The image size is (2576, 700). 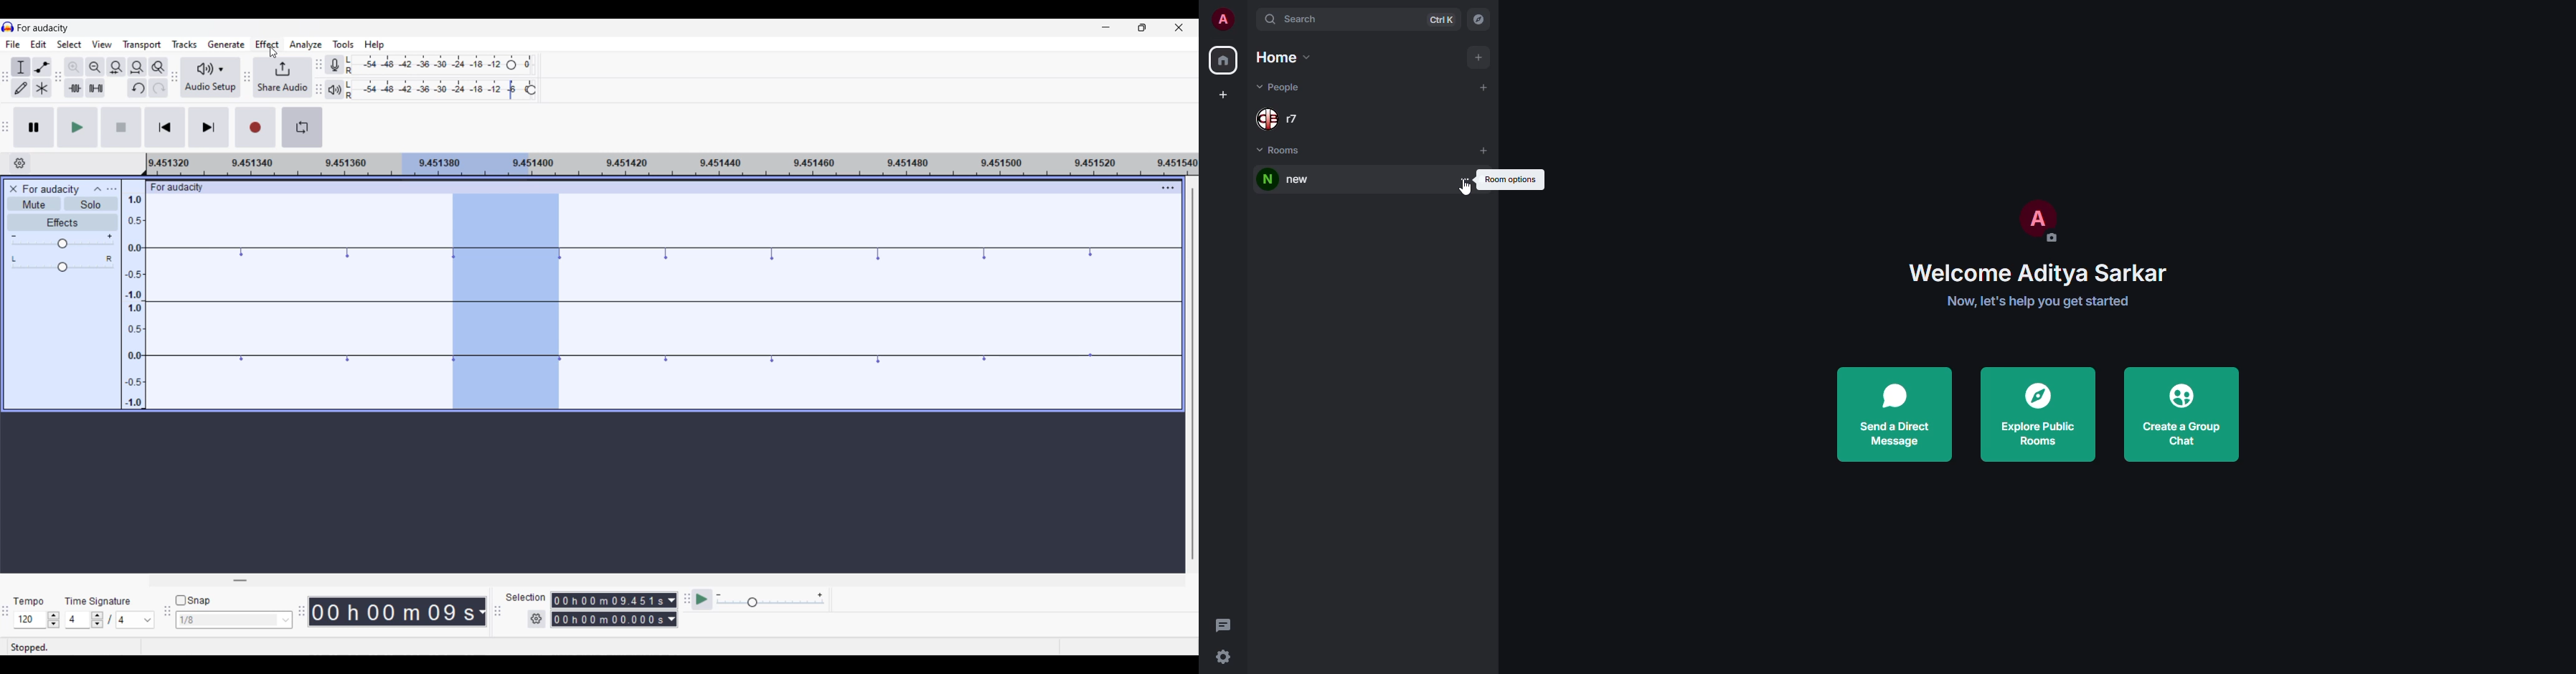 What do you see at coordinates (51, 189) in the screenshot?
I see `Current project` at bounding box center [51, 189].